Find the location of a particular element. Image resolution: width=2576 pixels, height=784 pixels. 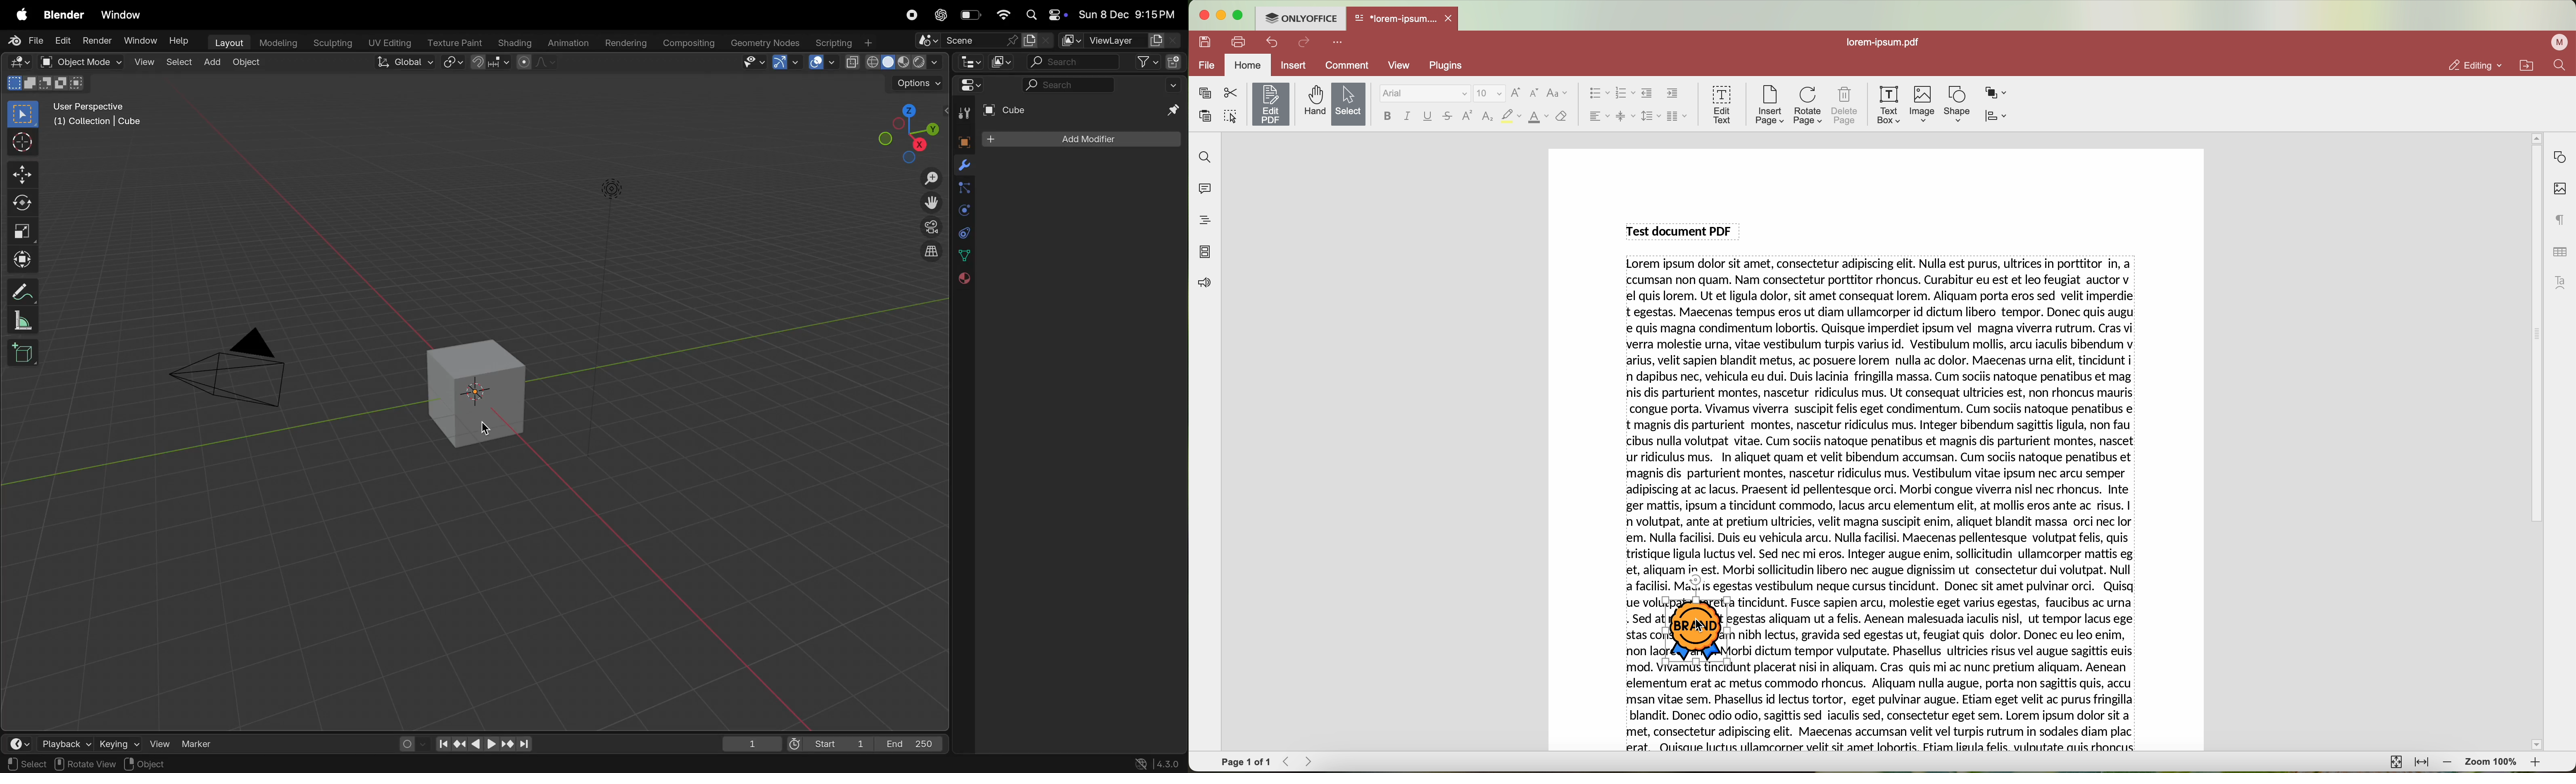

decrease indent is located at coordinates (1647, 93).